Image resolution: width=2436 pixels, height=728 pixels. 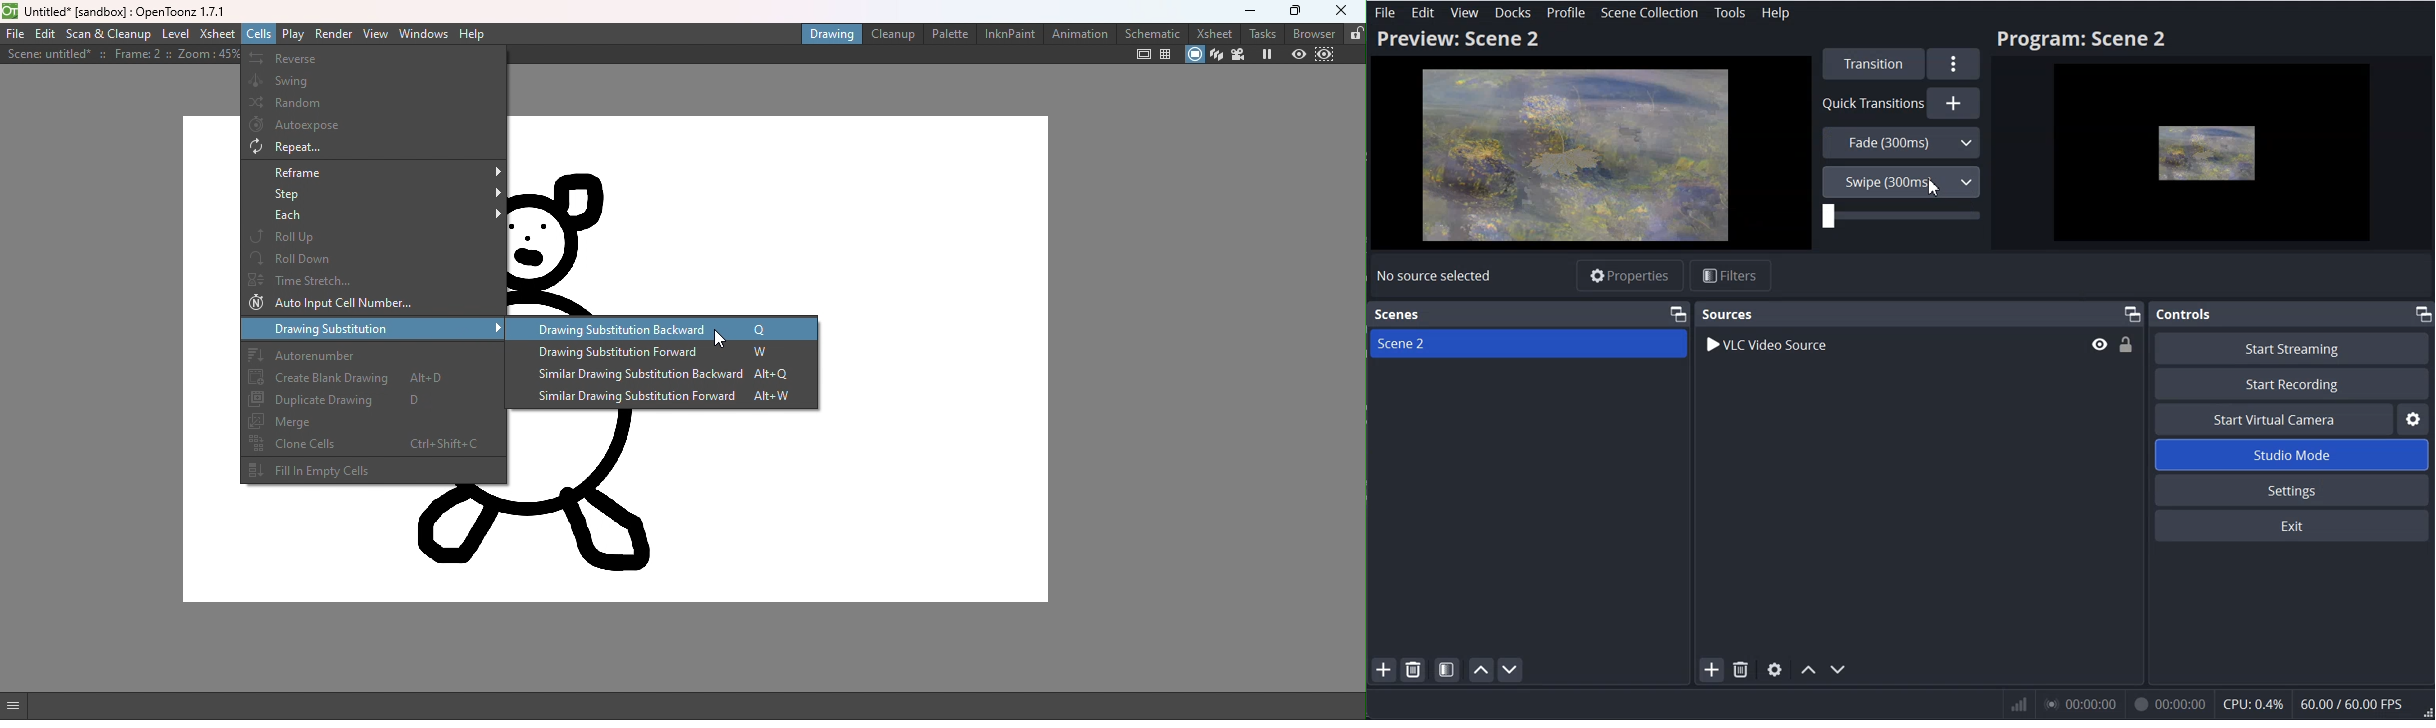 What do you see at coordinates (373, 102) in the screenshot?
I see `Random` at bounding box center [373, 102].